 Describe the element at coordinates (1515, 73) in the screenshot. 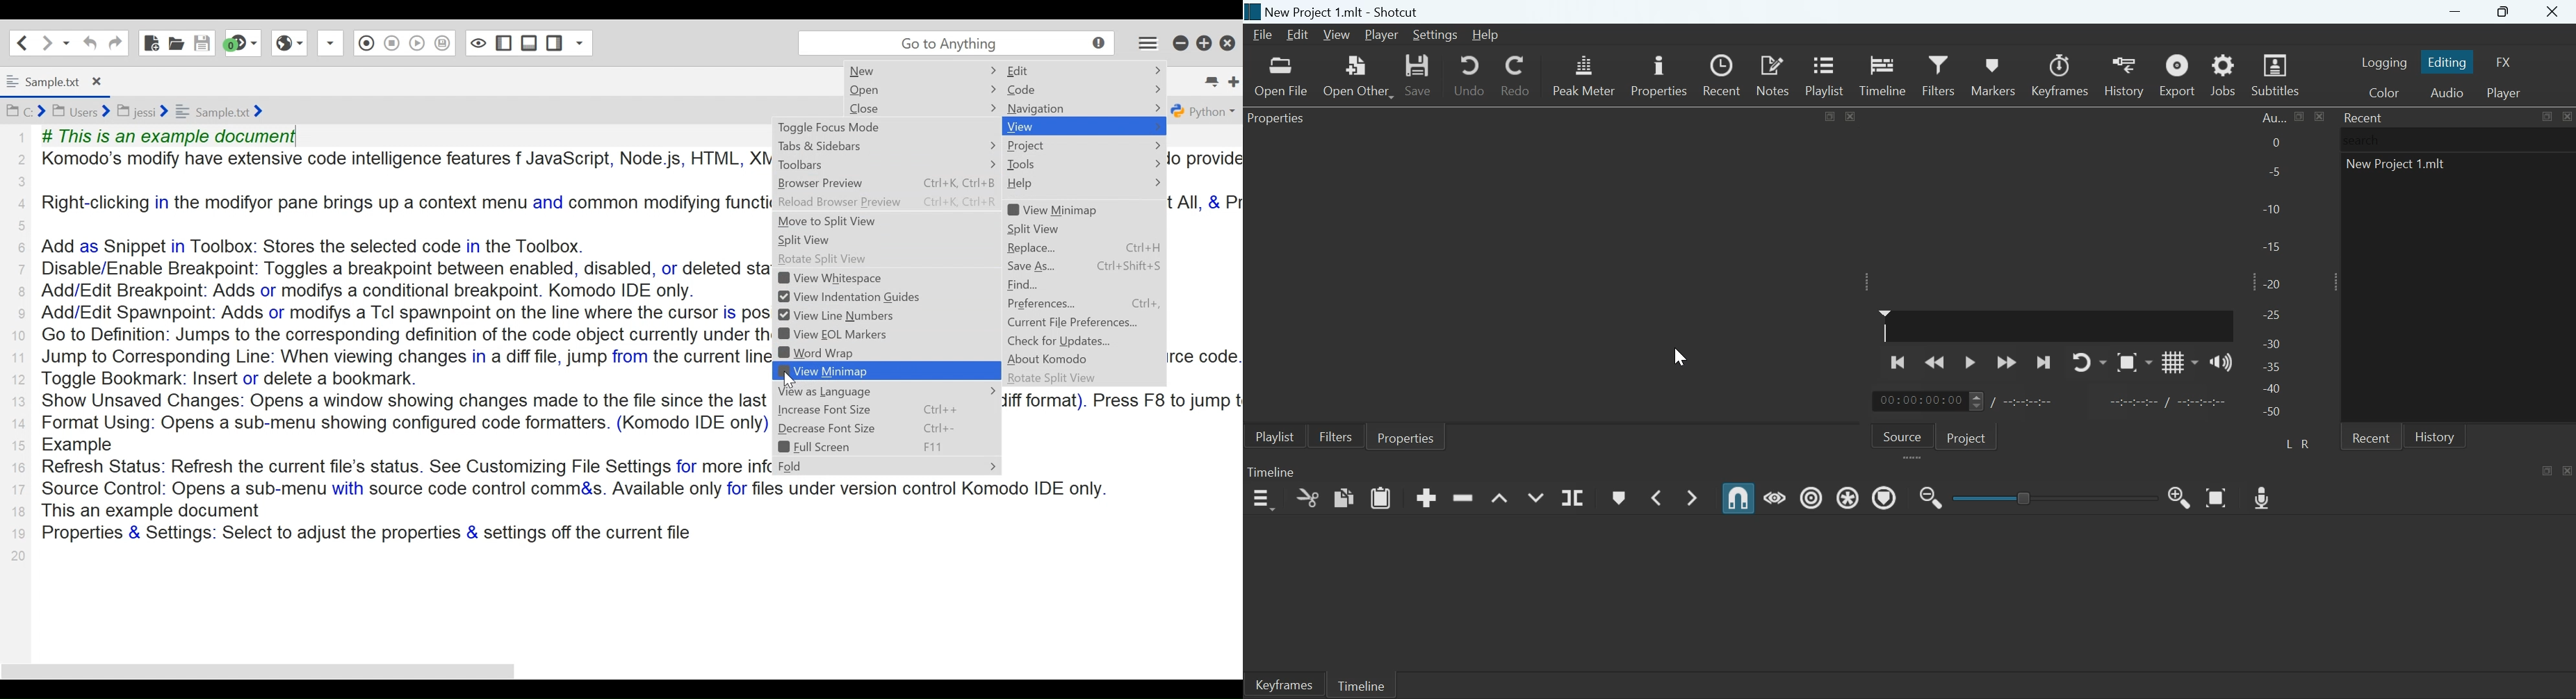

I see `Redo` at that location.